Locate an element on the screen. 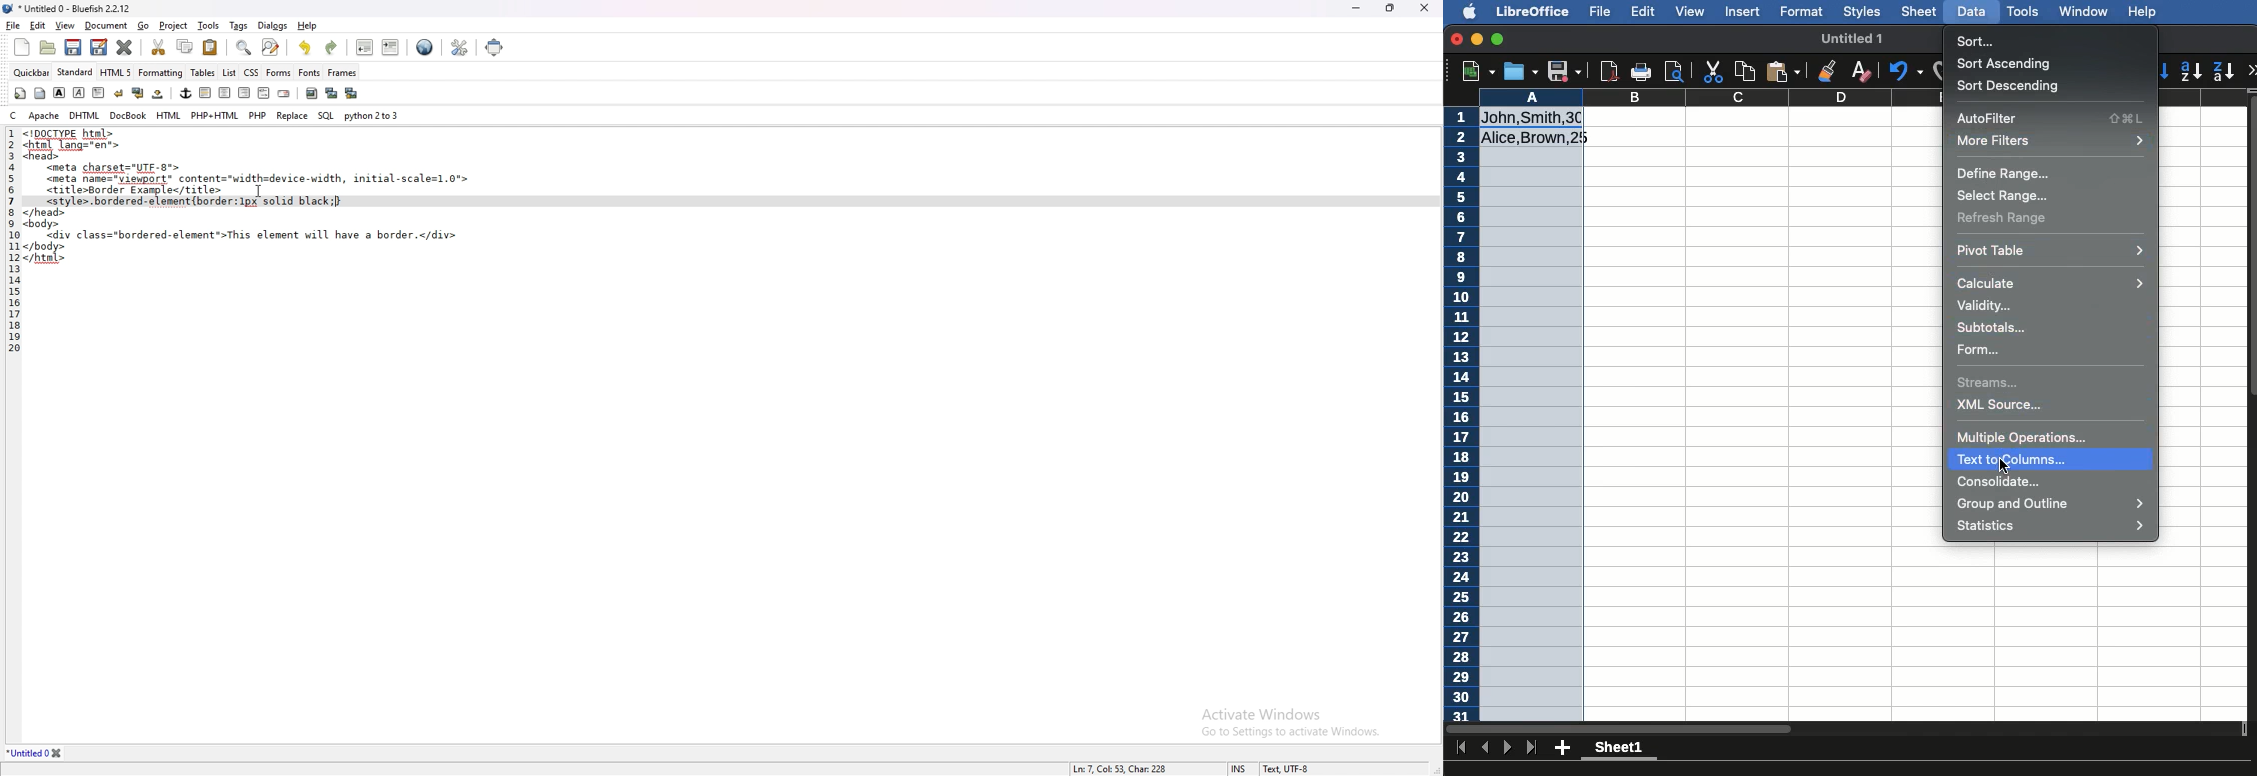 The height and width of the screenshot is (784, 2268). Next sheet is located at coordinates (1509, 746).